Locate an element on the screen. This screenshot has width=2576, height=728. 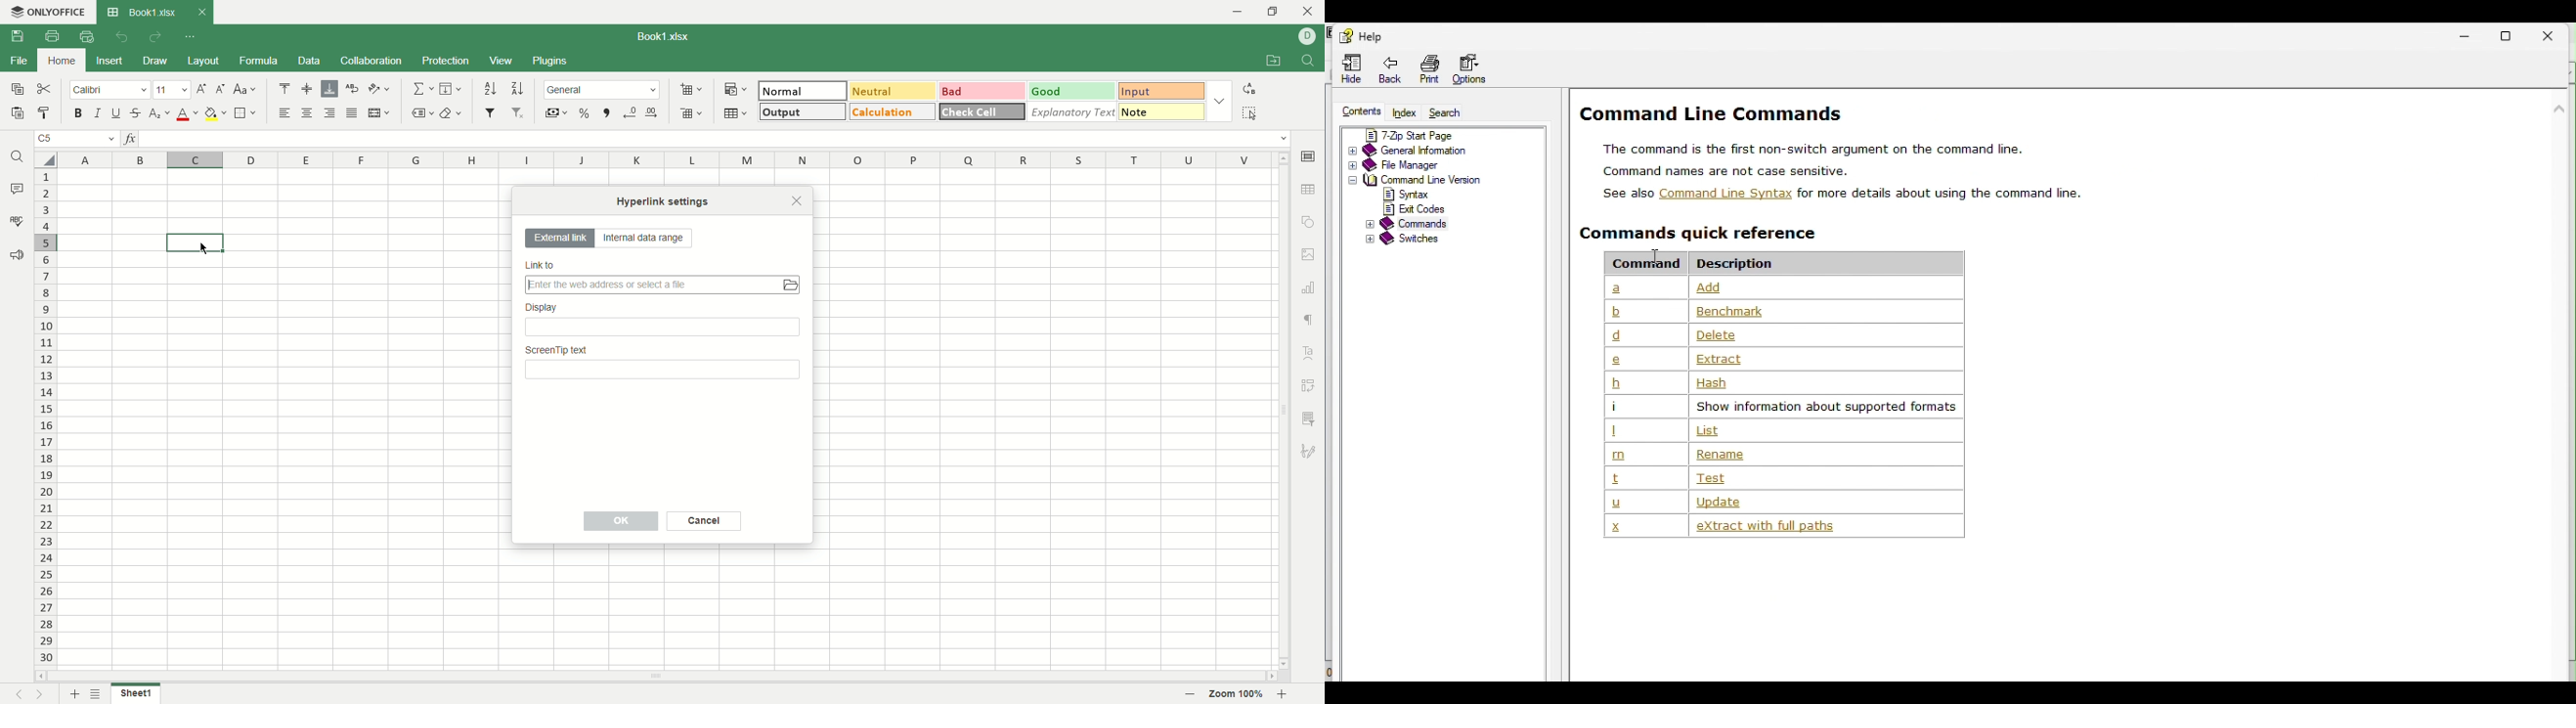
back is located at coordinates (1395, 71).